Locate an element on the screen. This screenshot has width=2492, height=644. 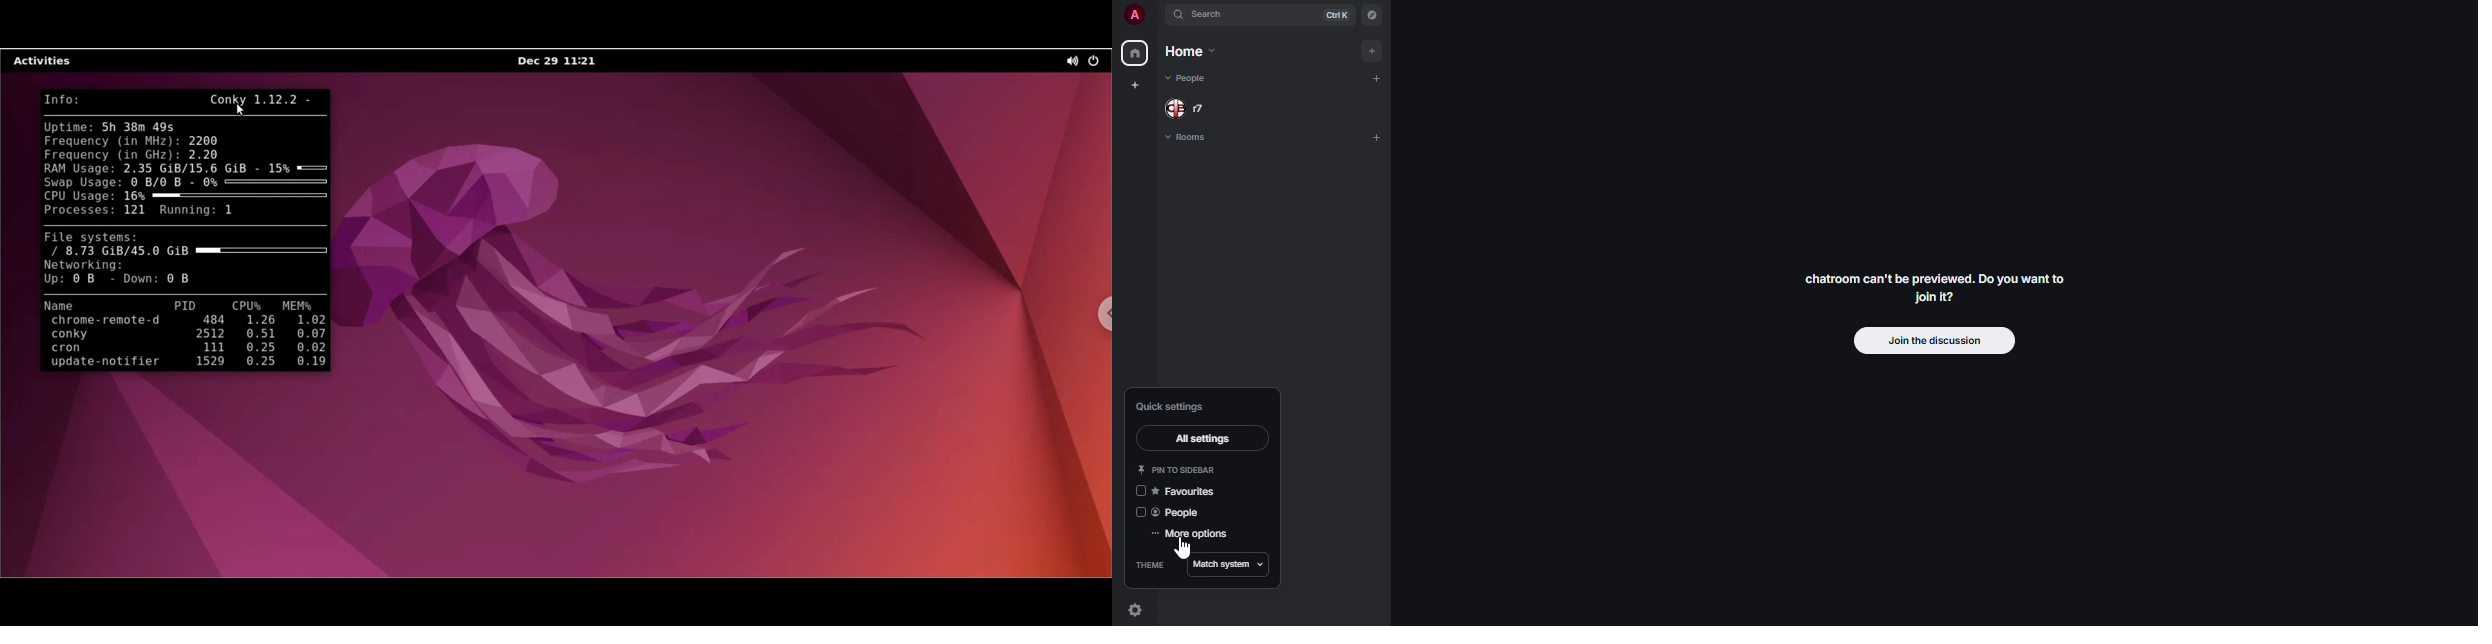
favorites is located at coordinates (1191, 490).